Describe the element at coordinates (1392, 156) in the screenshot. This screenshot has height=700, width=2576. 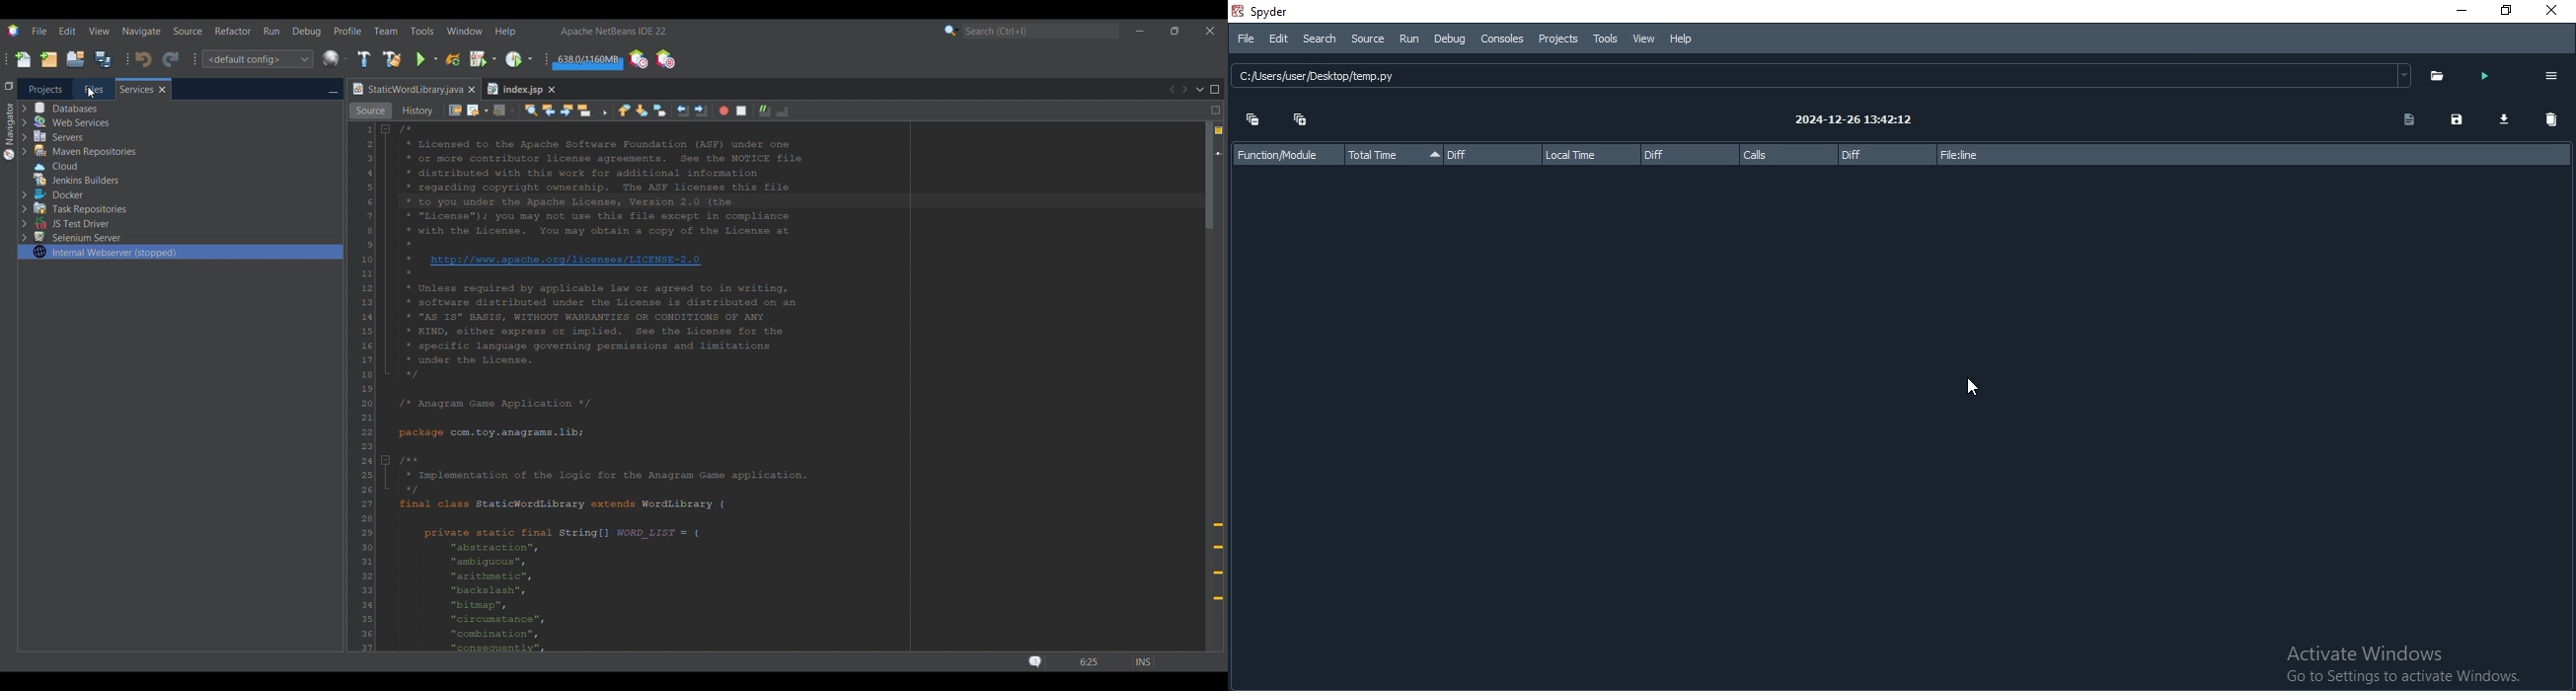
I see `total time` at that location.